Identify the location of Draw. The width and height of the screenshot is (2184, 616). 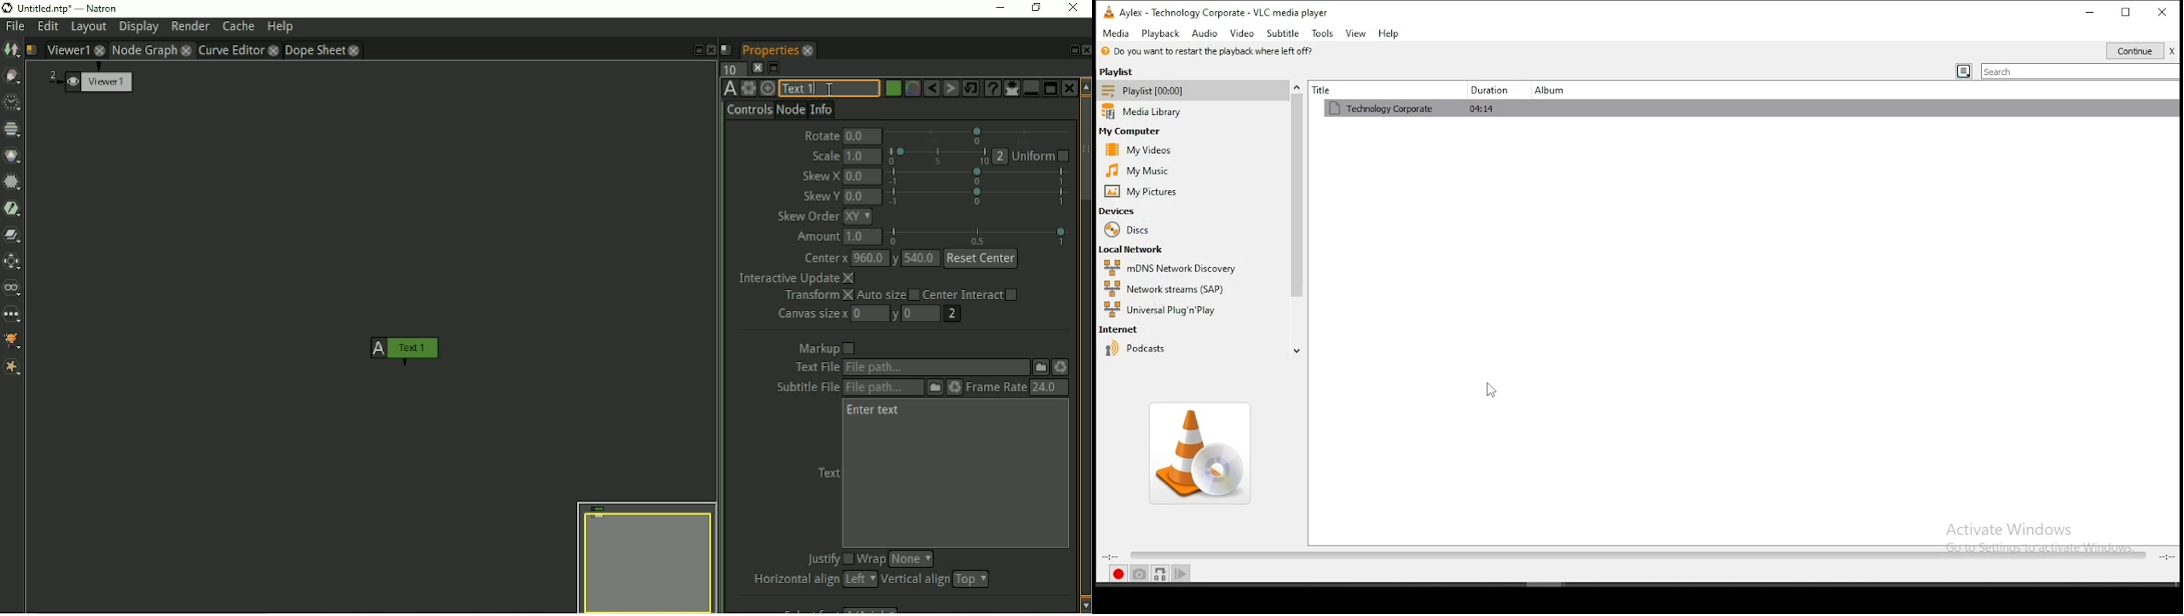
(12, 76).